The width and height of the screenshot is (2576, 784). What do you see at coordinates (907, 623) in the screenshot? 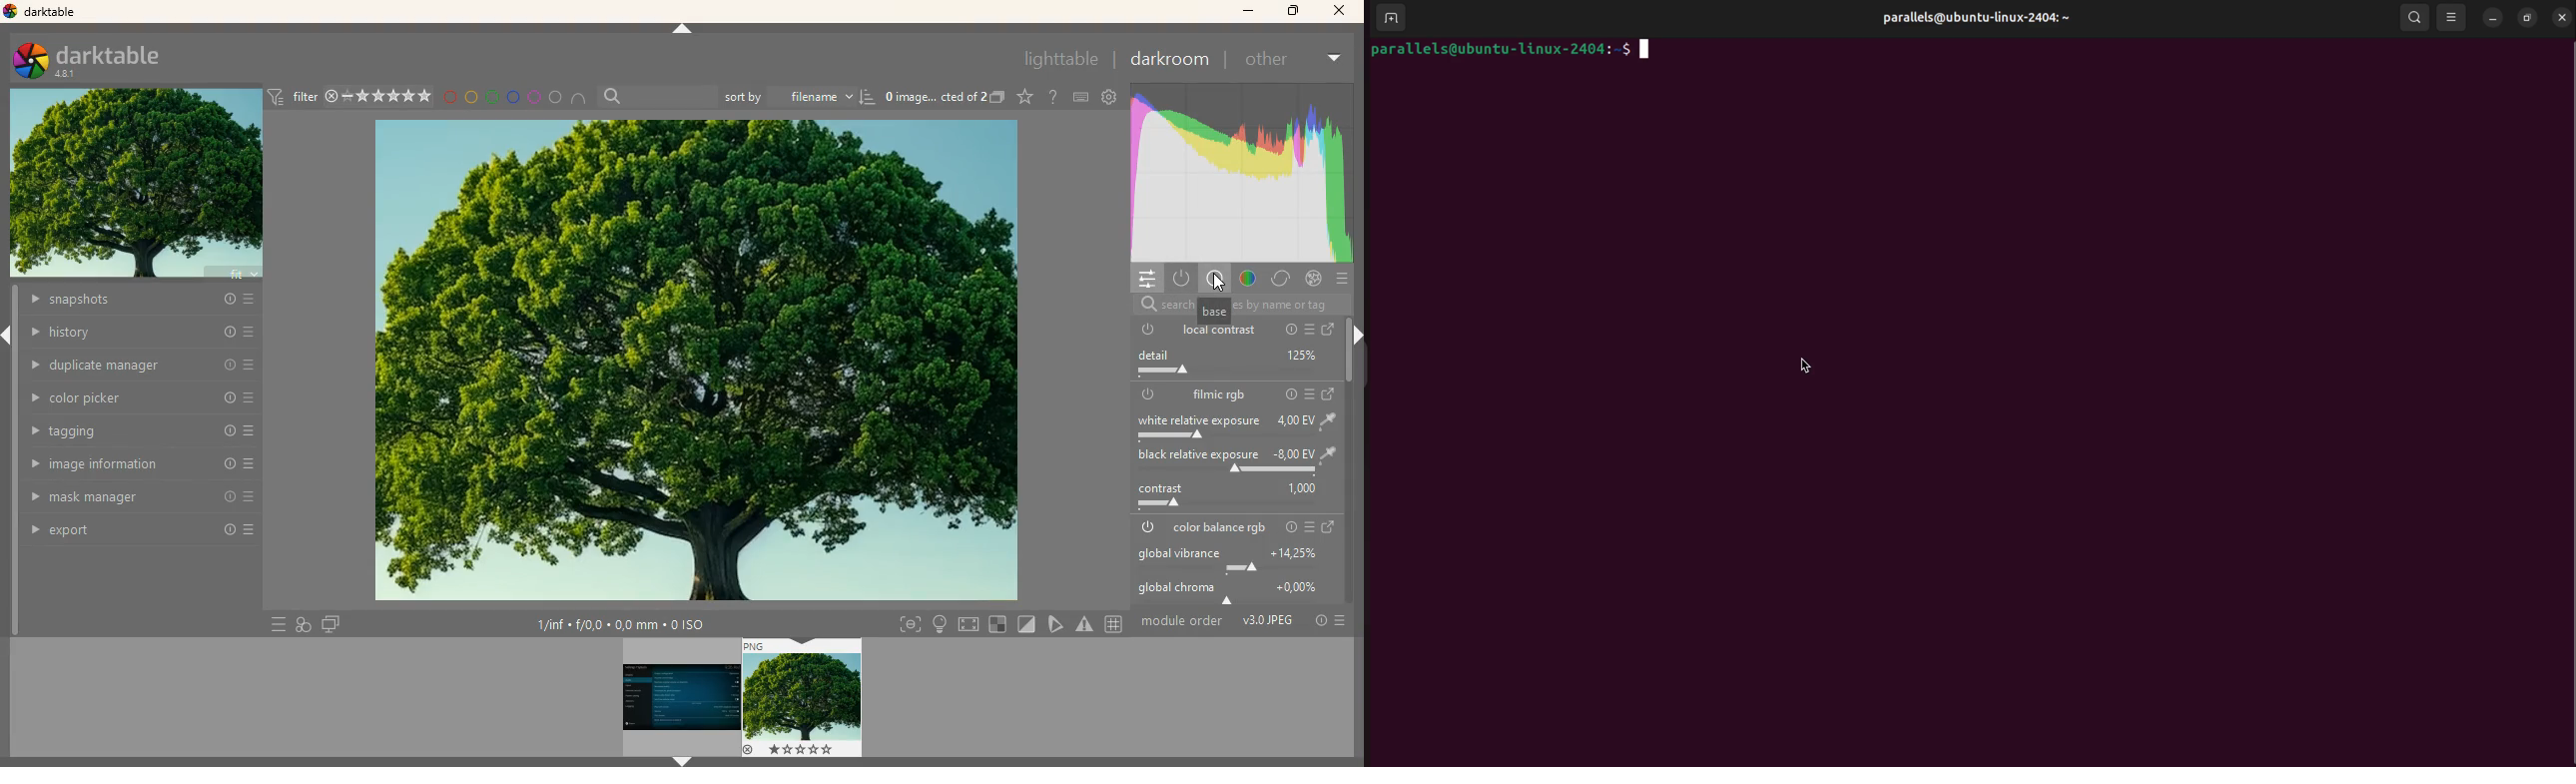
I see `frame` at bounding box center [907, 623].